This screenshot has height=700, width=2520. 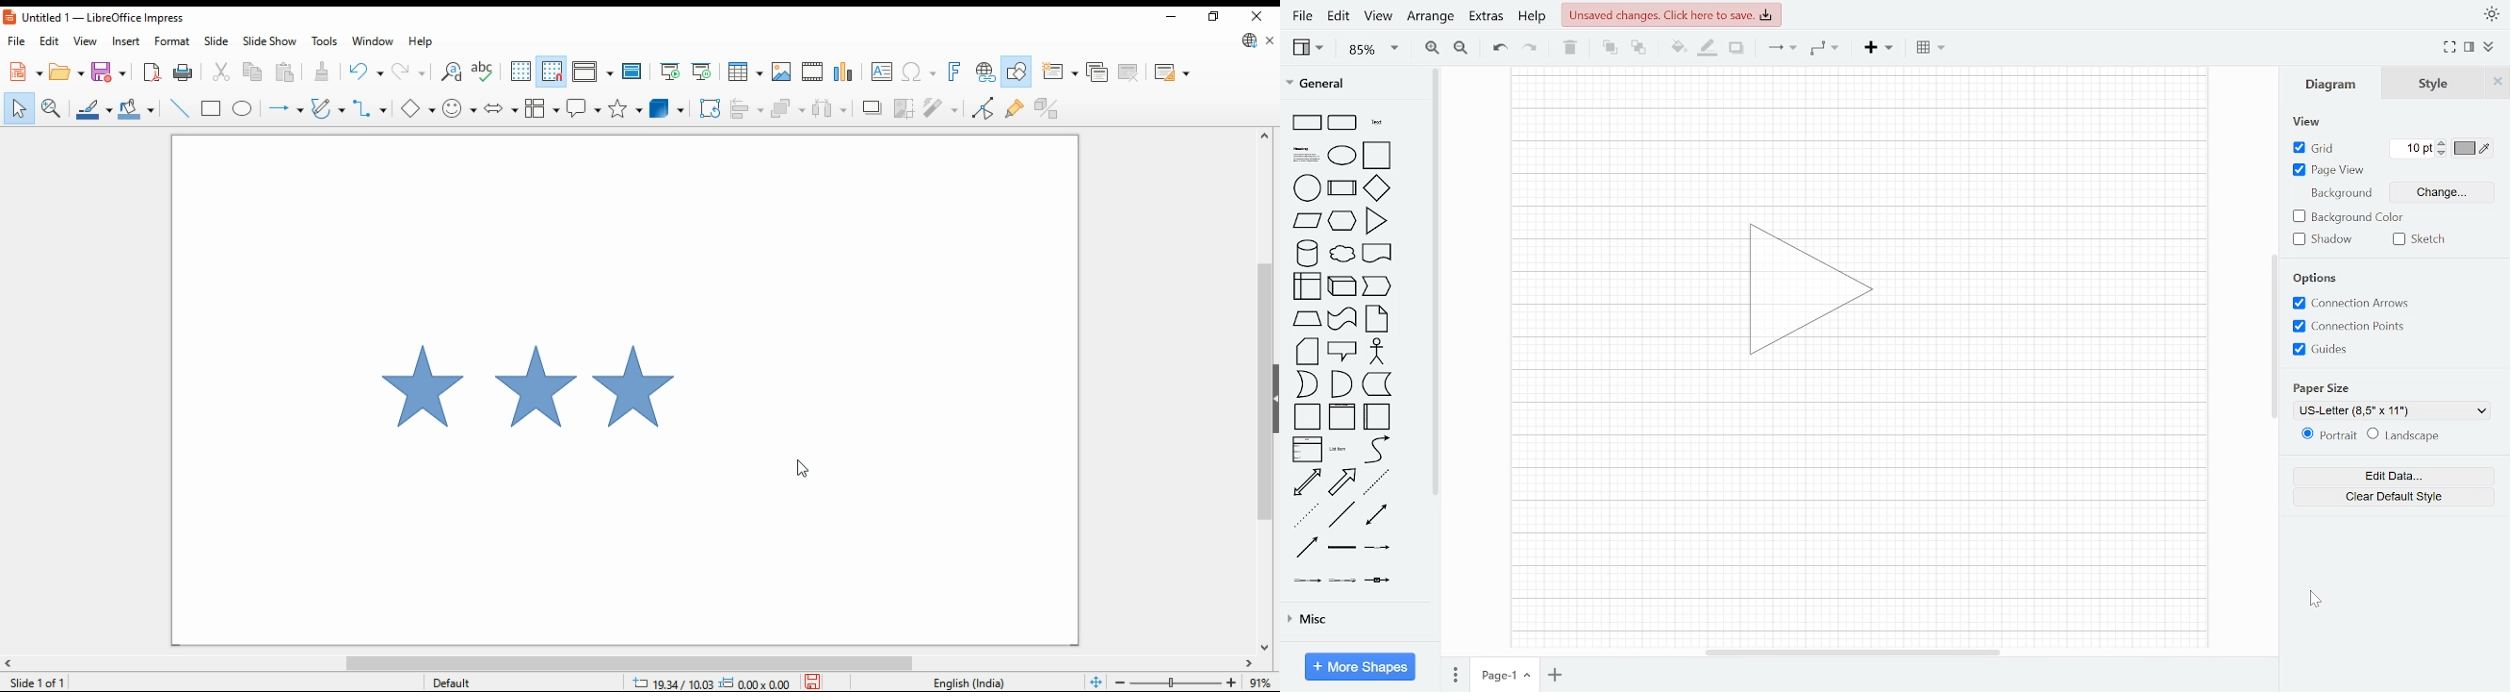 What do you see at coordinates (624, 108) in the screenshot?
I see `stars and banners` at bounding box center [624, 108].